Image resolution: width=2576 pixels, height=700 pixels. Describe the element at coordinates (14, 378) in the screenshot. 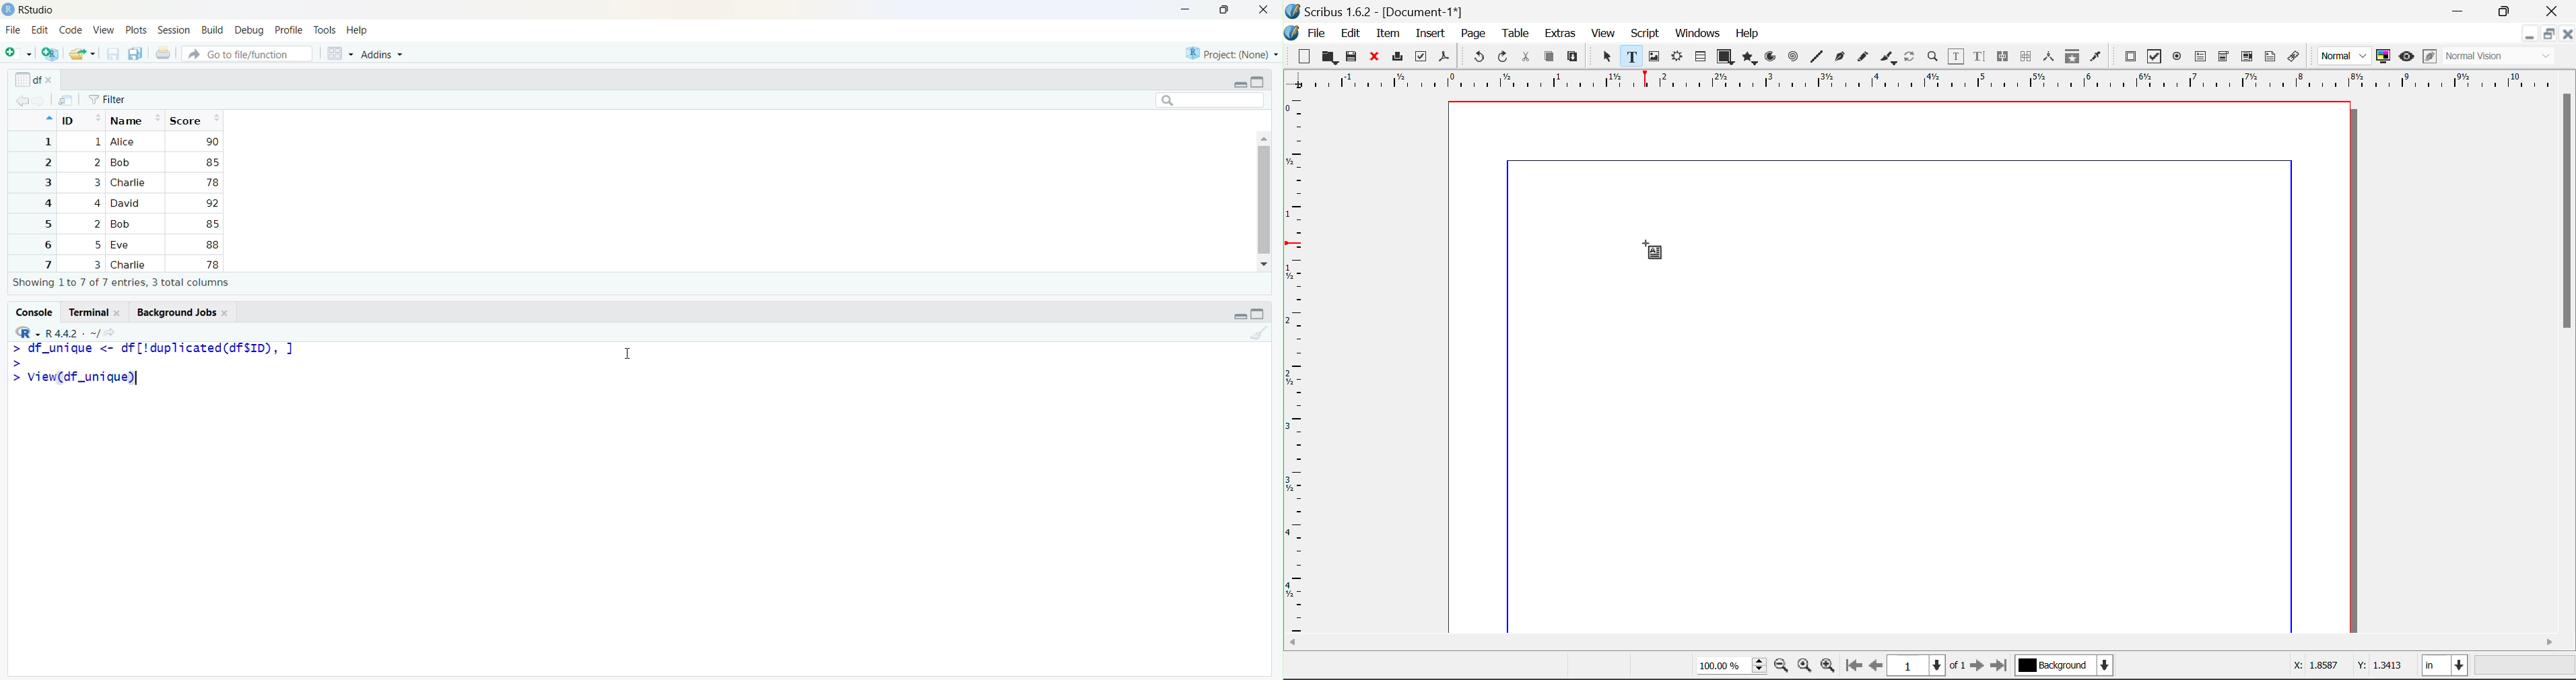

I see `start typing` at that location.